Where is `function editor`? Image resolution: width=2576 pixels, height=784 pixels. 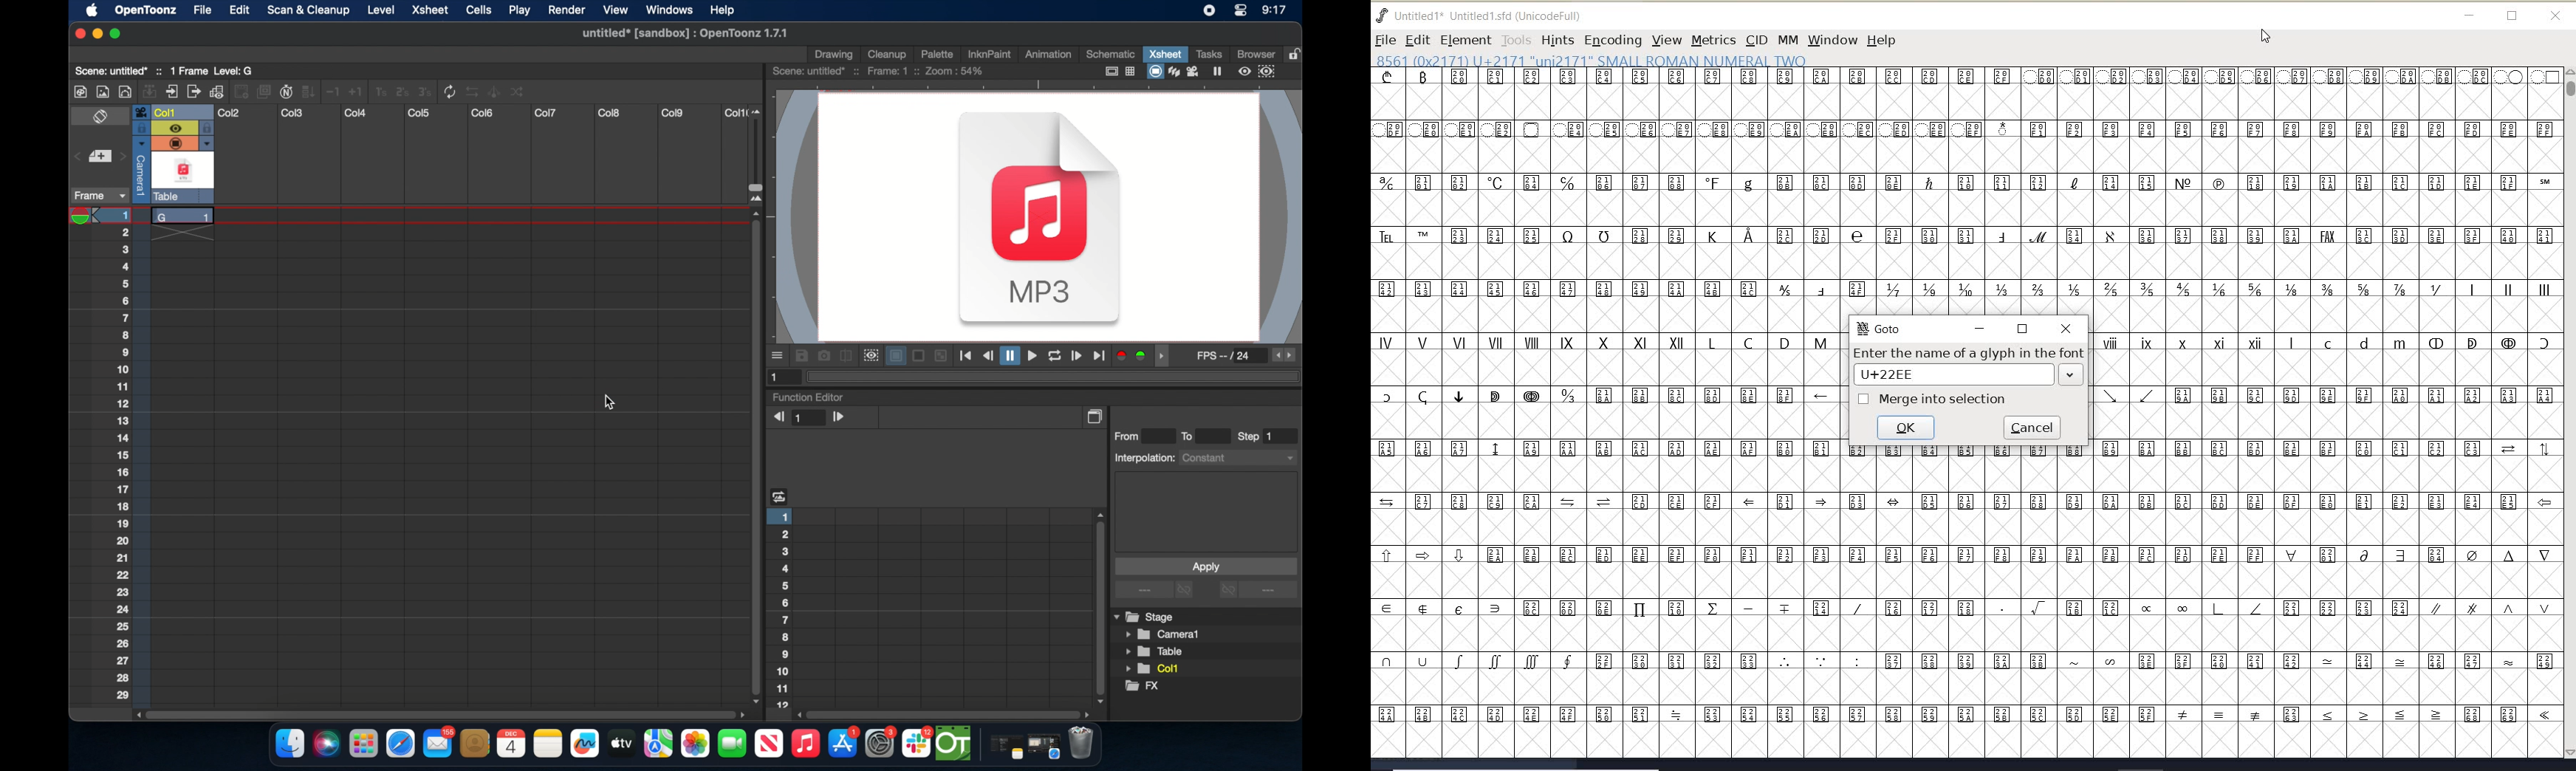
function editor is located at coordinates (808, 396).